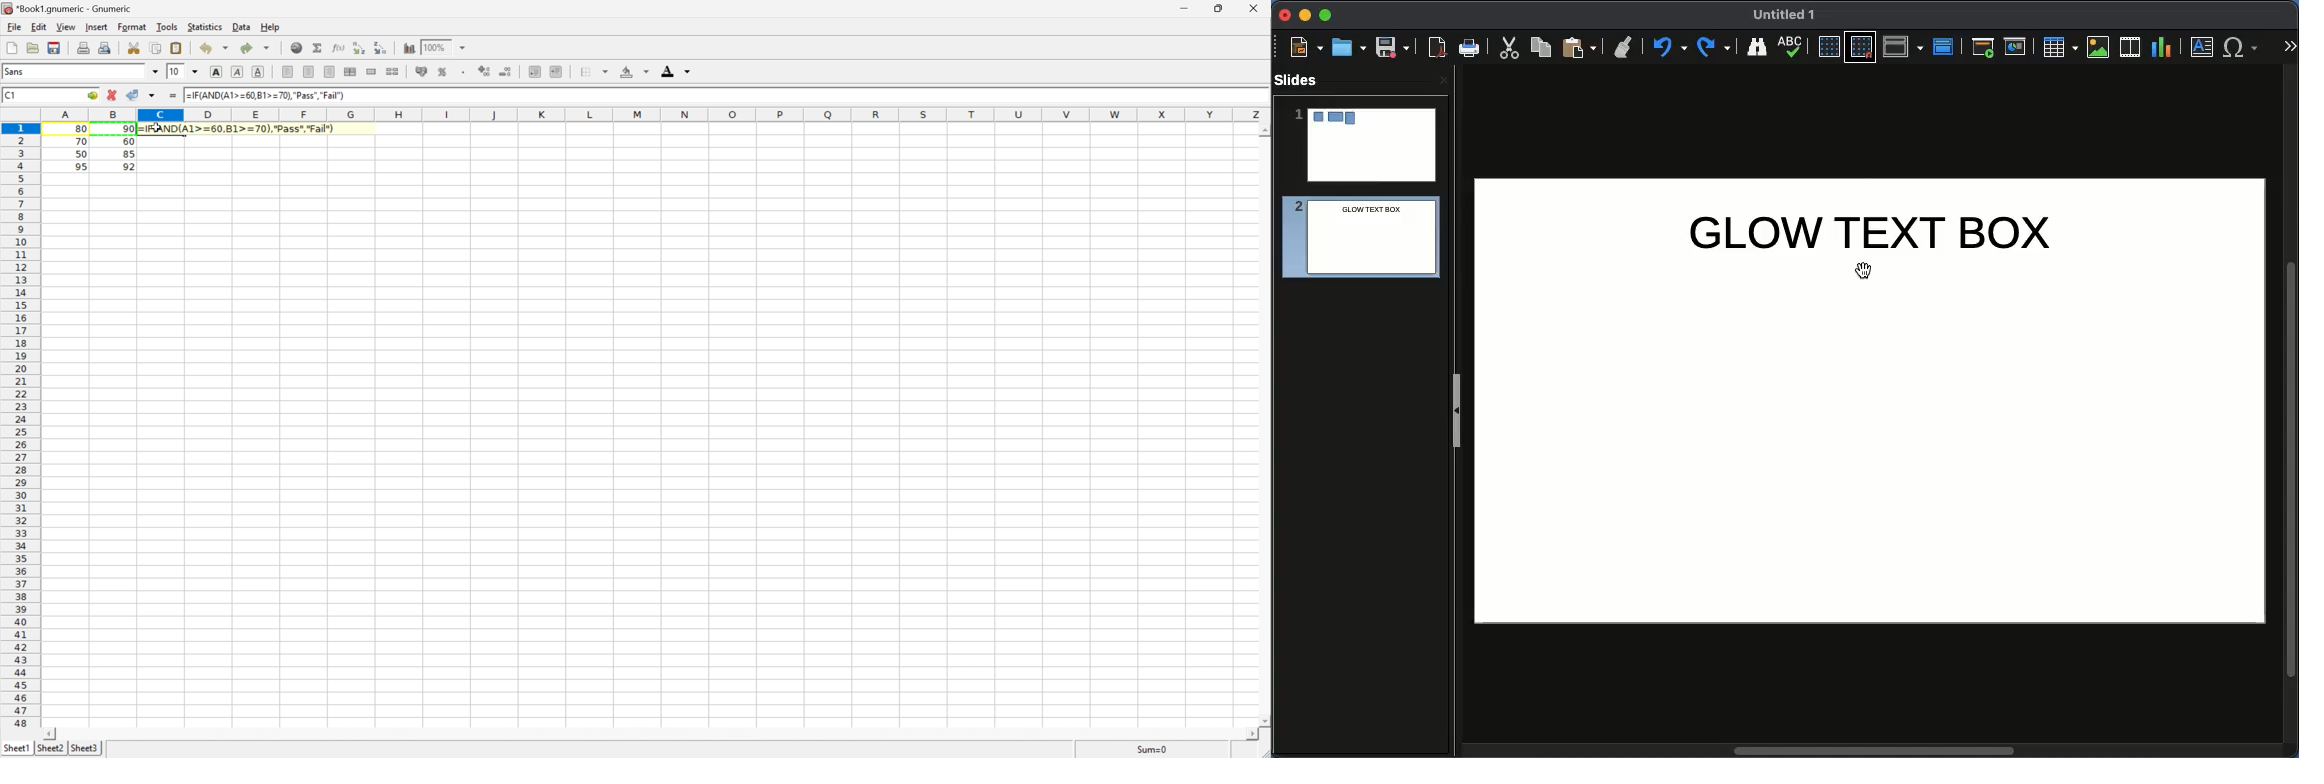  I want to click on New, so click(1306, 46).